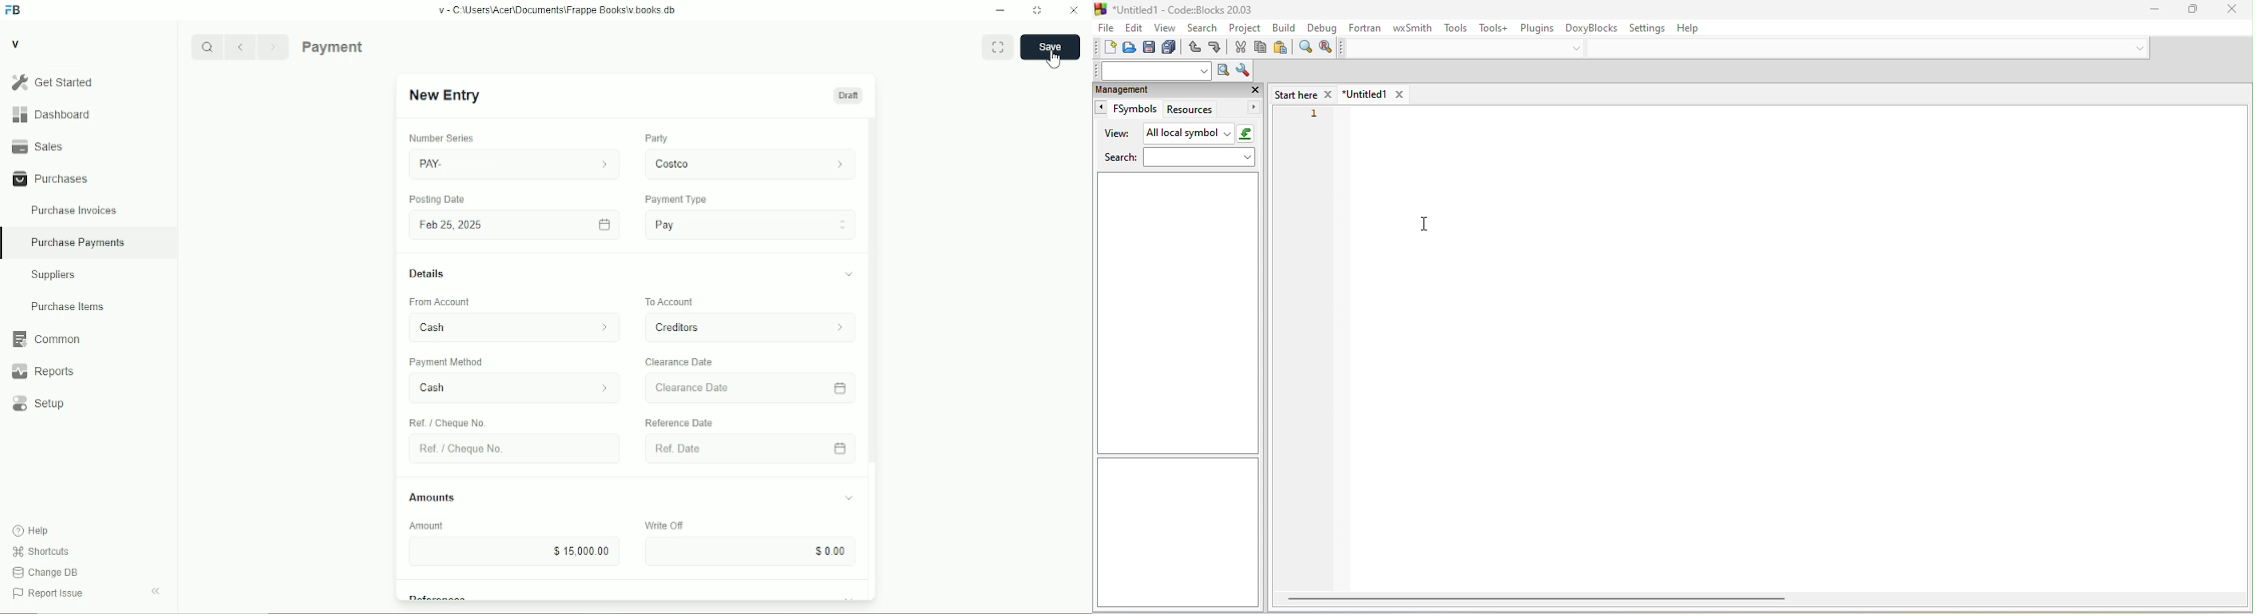 Image resolution: width=2268 pixels, height=616 pixels. What do you see at coordinates (997, 47) in the screenshot?
I see `Toggle between form and full width` at bounding box center [997, 47].